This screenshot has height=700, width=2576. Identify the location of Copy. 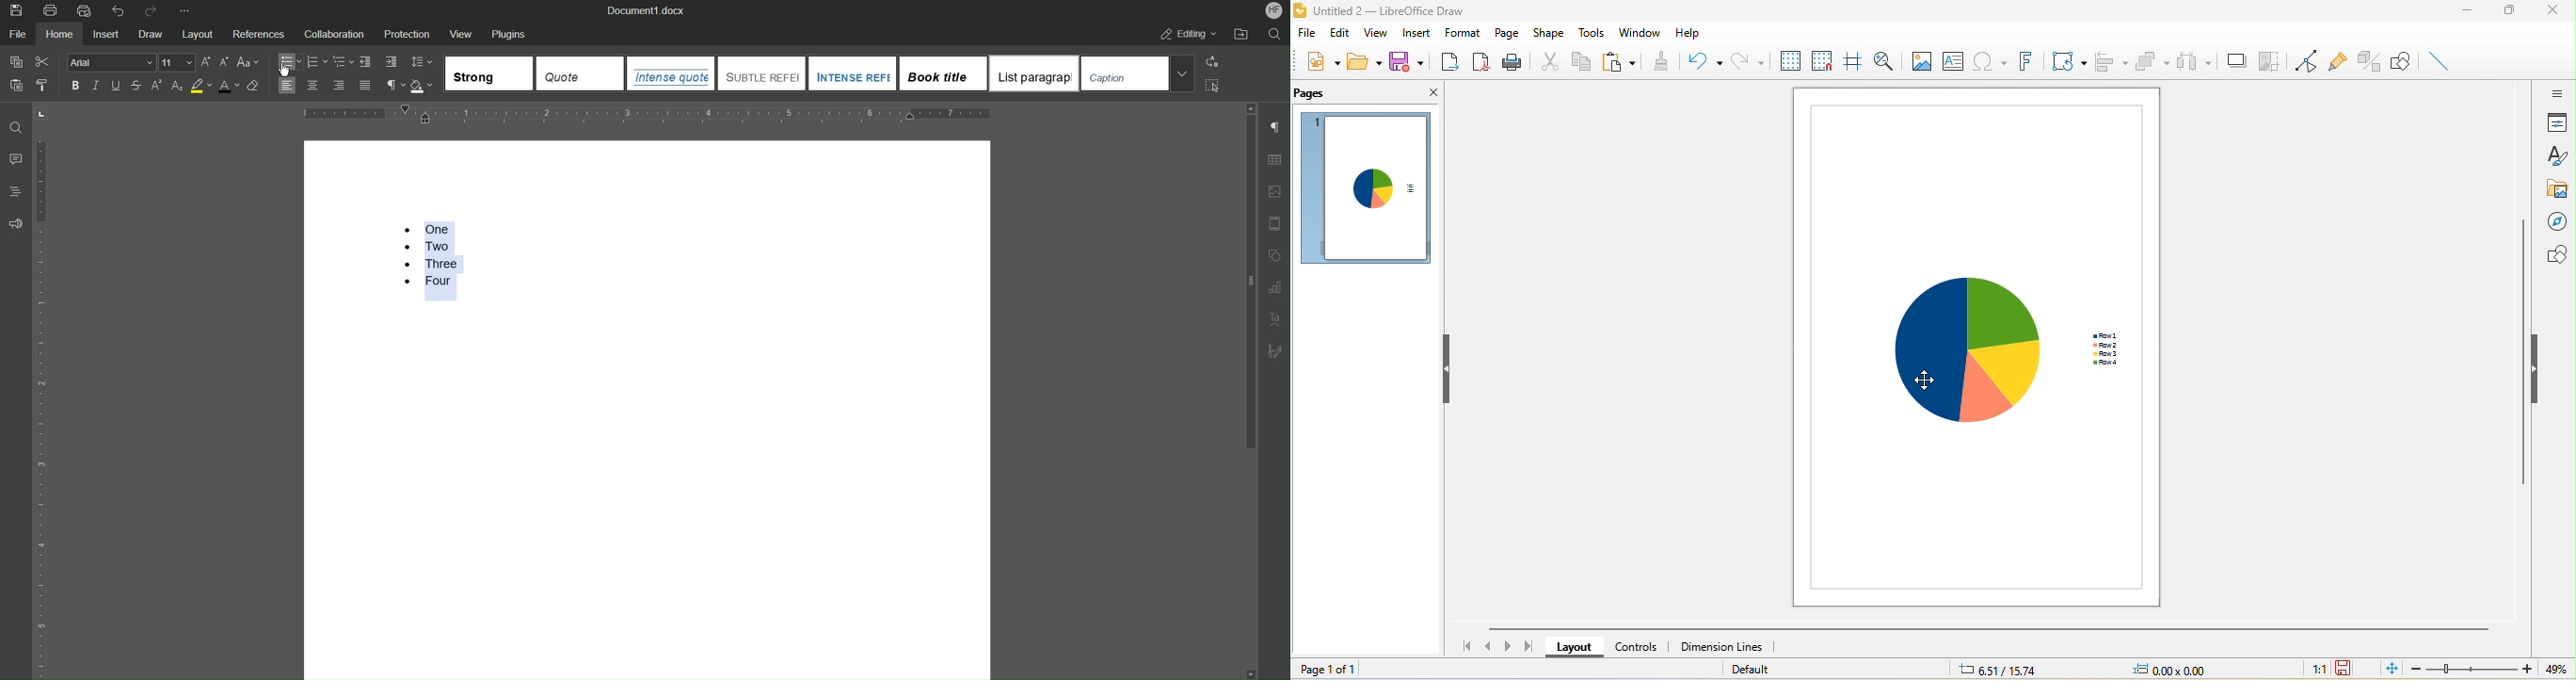
(13, 62).